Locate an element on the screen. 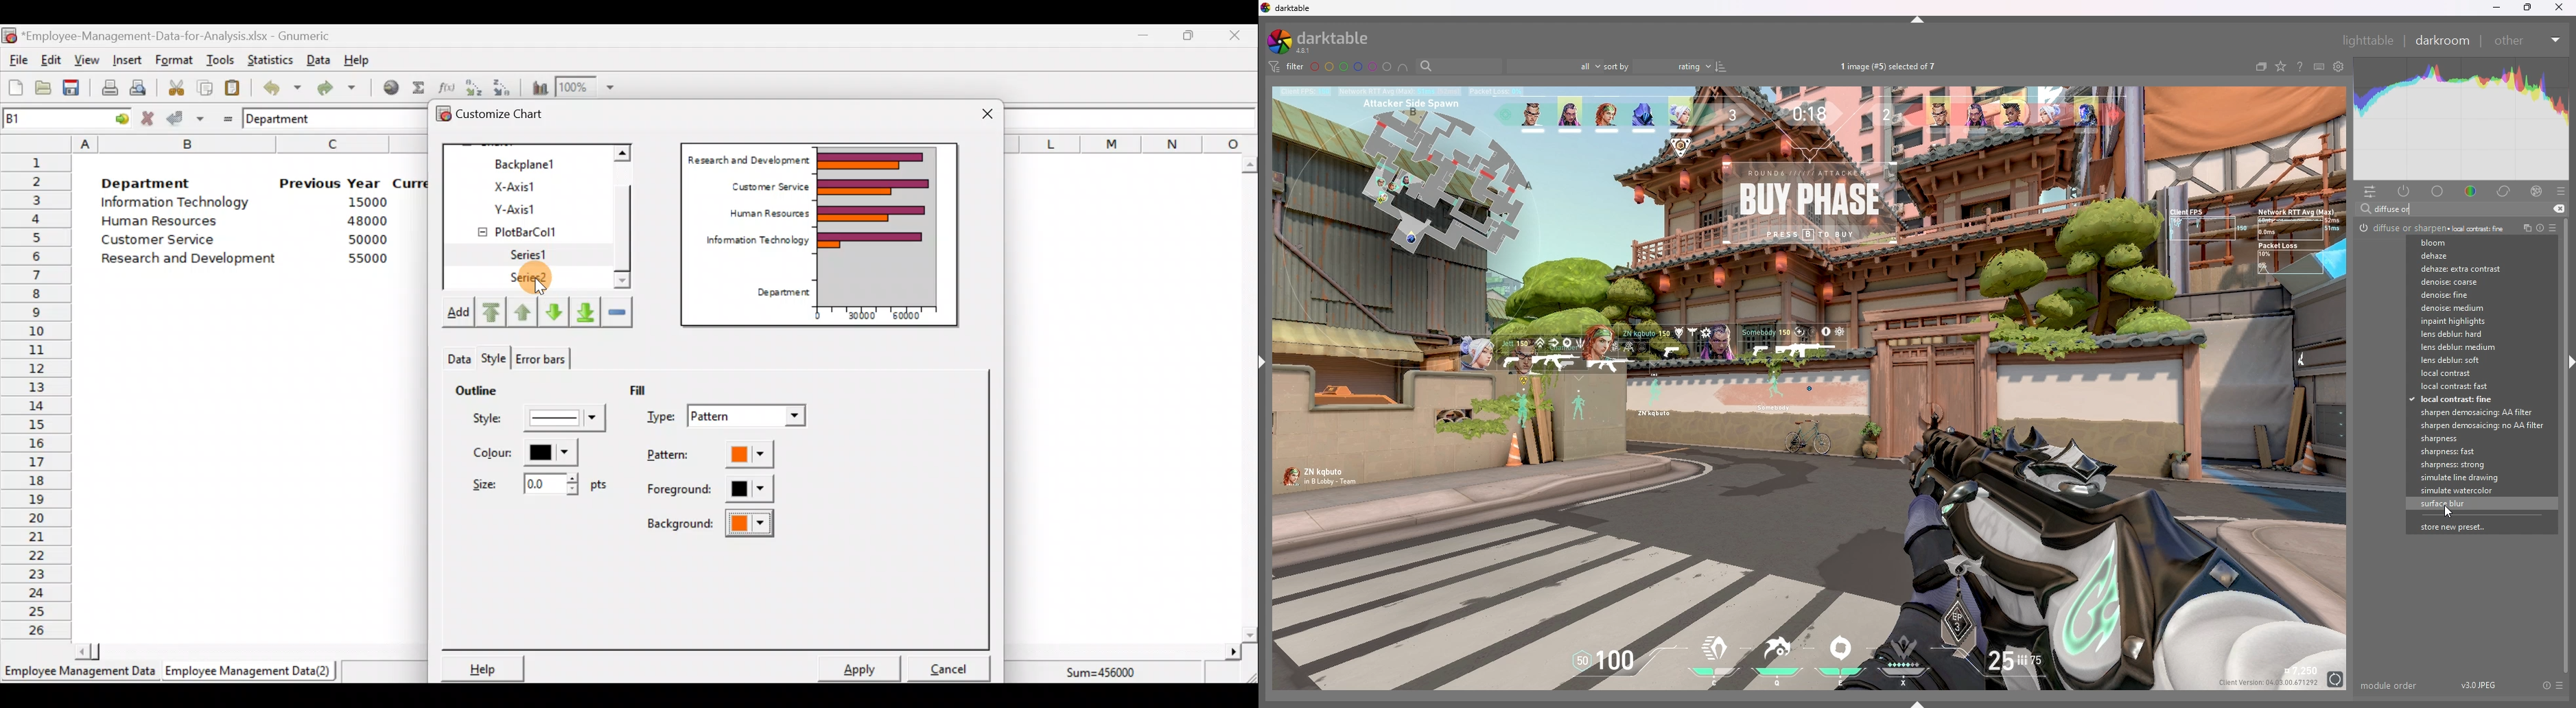 The height and width of the screenshot is (728, 2576). Accept change is located at coordinates (186, 117).